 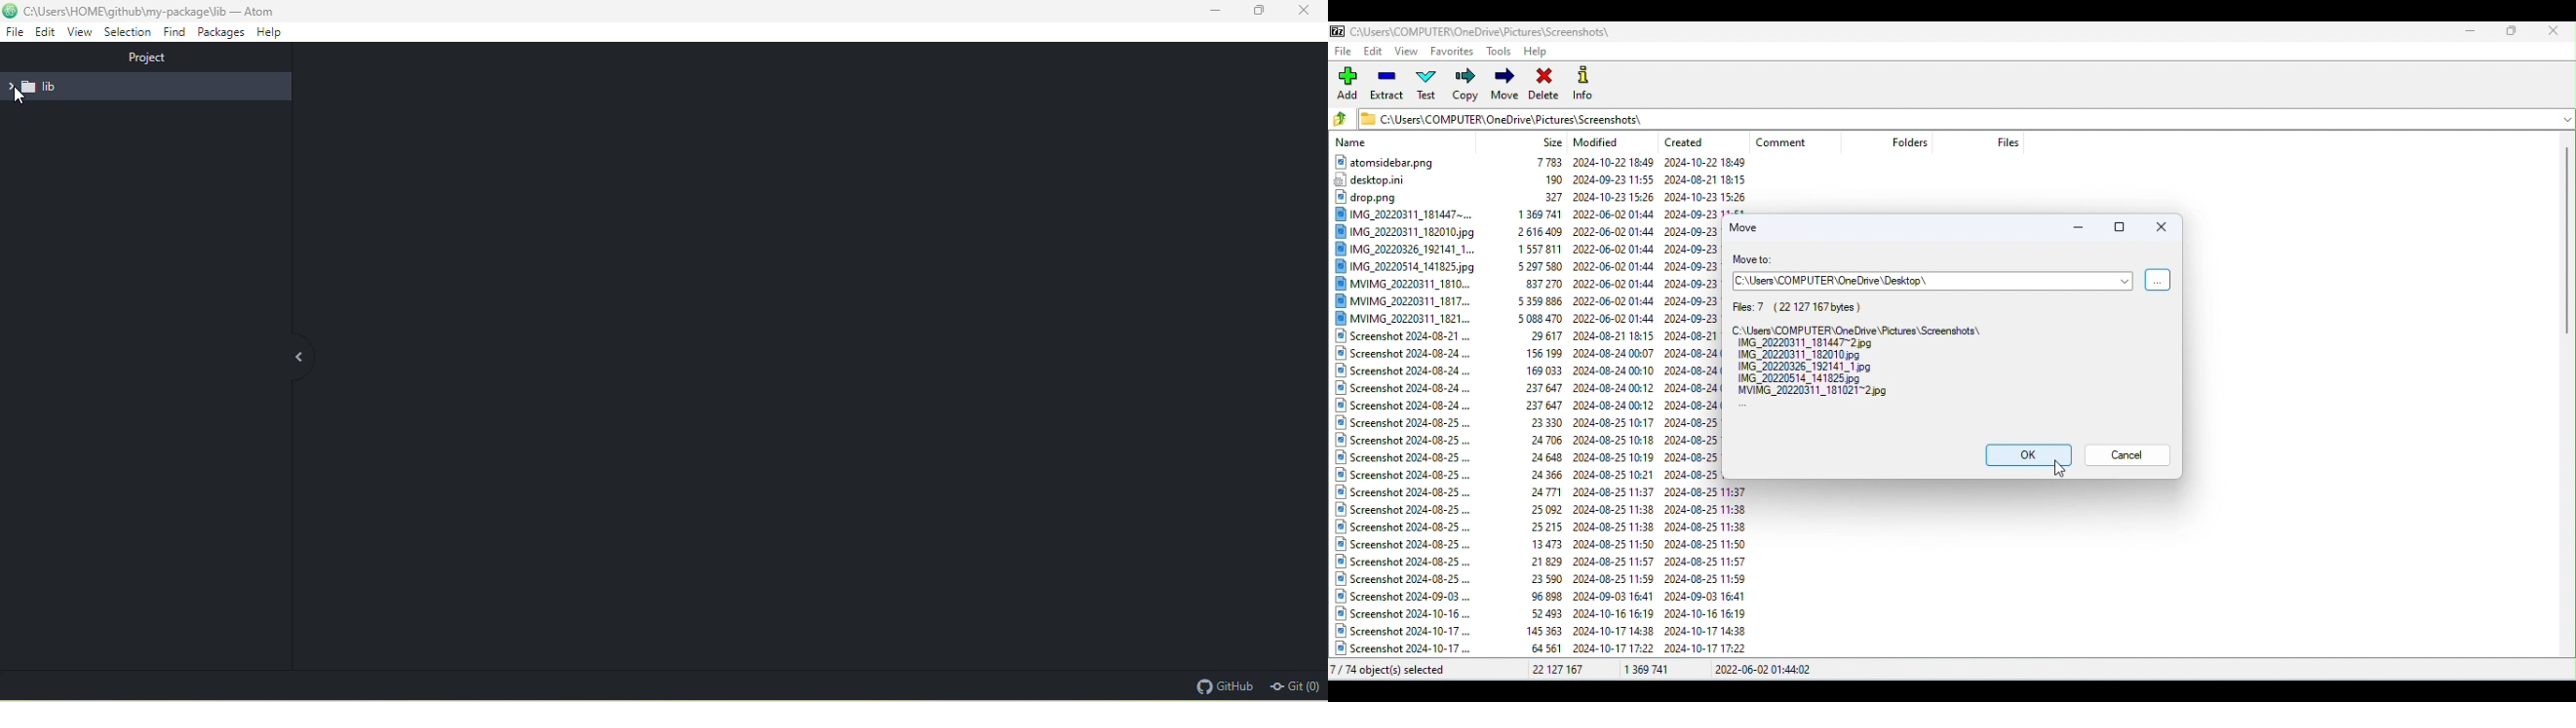 What do you see at coordinates (1790, 142) in the screenshot?
I see `Comment` at bounding box center [1790, 142].